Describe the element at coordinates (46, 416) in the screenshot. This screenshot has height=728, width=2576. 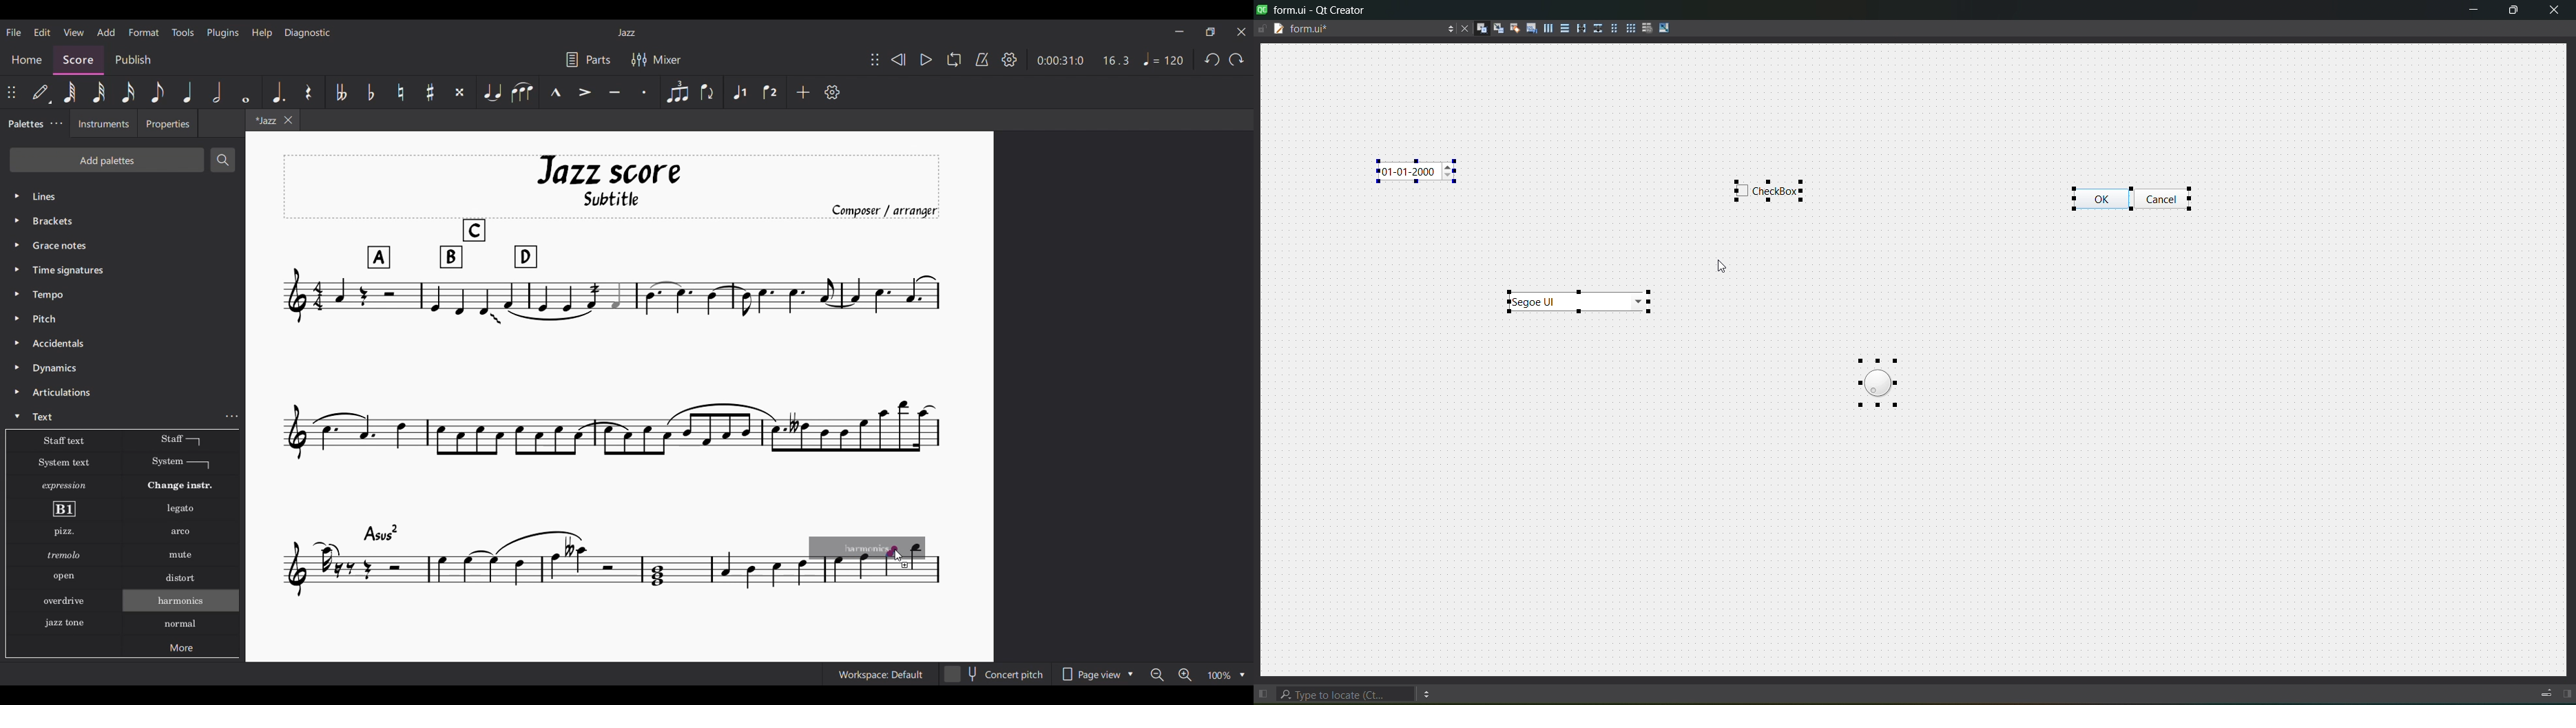
I see `Test` at that location.